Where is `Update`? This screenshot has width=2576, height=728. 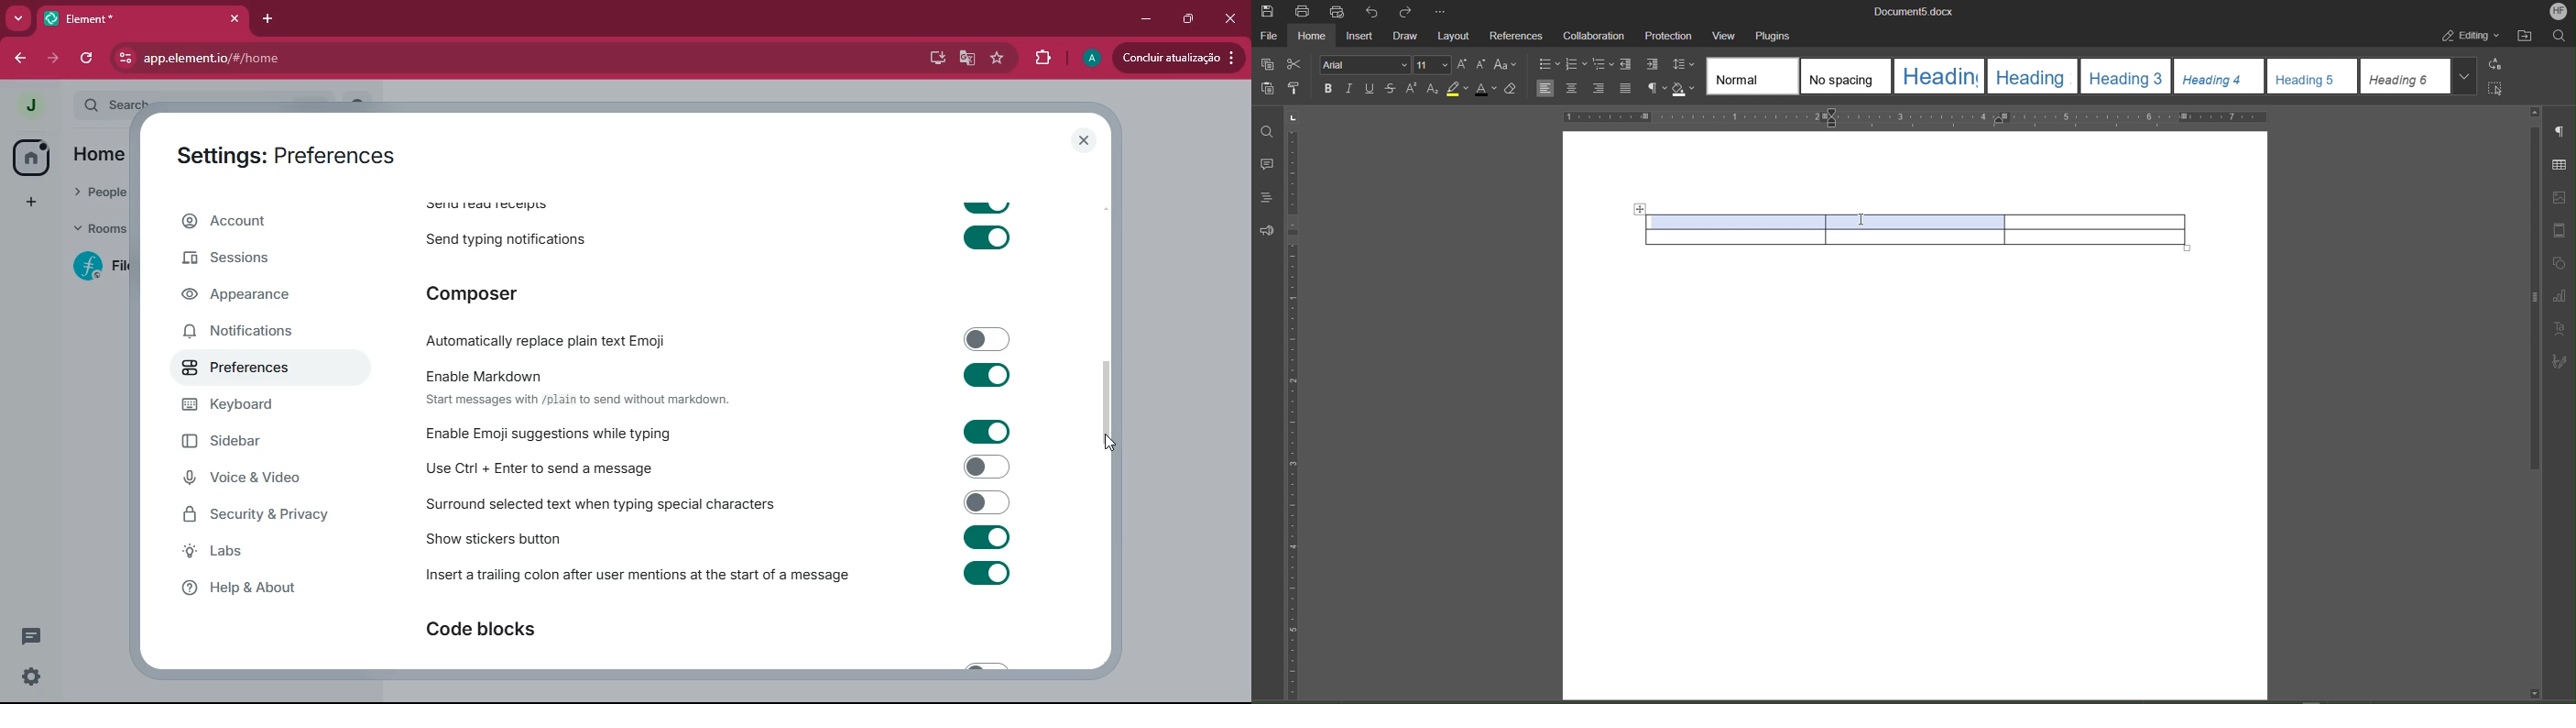
Update is located at coordinates (1181, 58).